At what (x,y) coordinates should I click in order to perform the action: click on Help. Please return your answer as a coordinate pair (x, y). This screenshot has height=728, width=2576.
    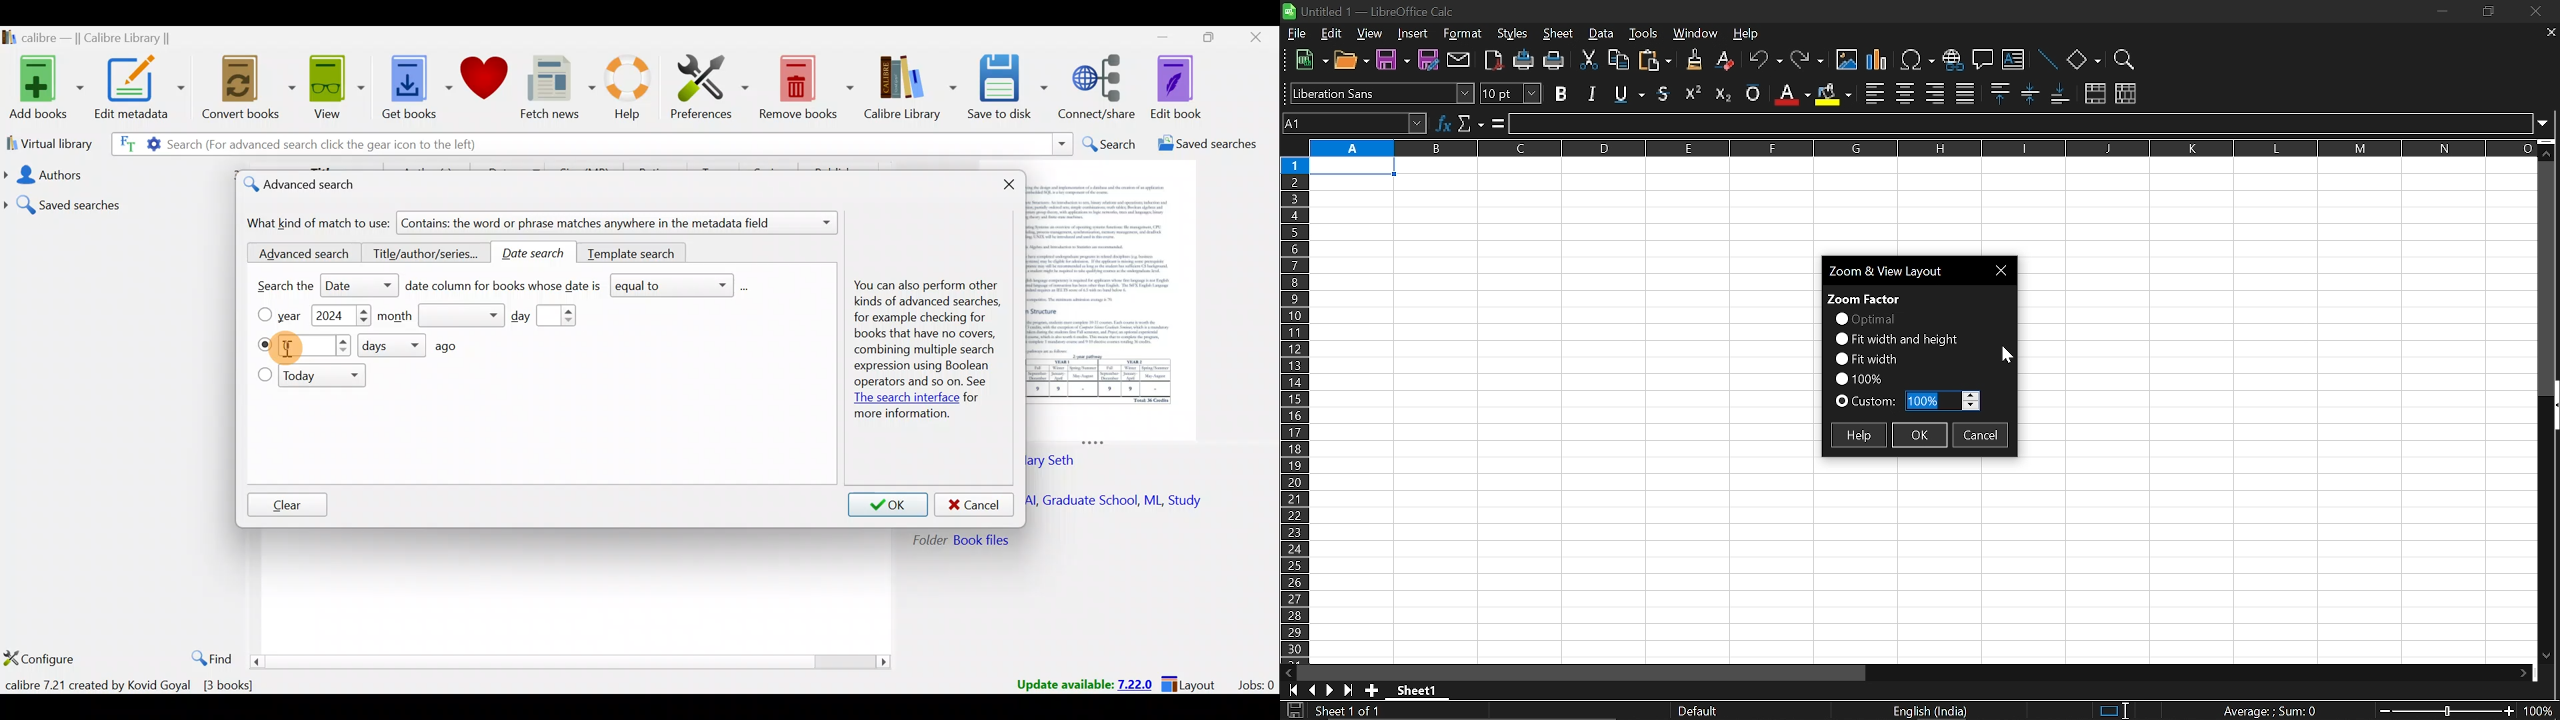
    Looking at the image, I should click on (633, 90).